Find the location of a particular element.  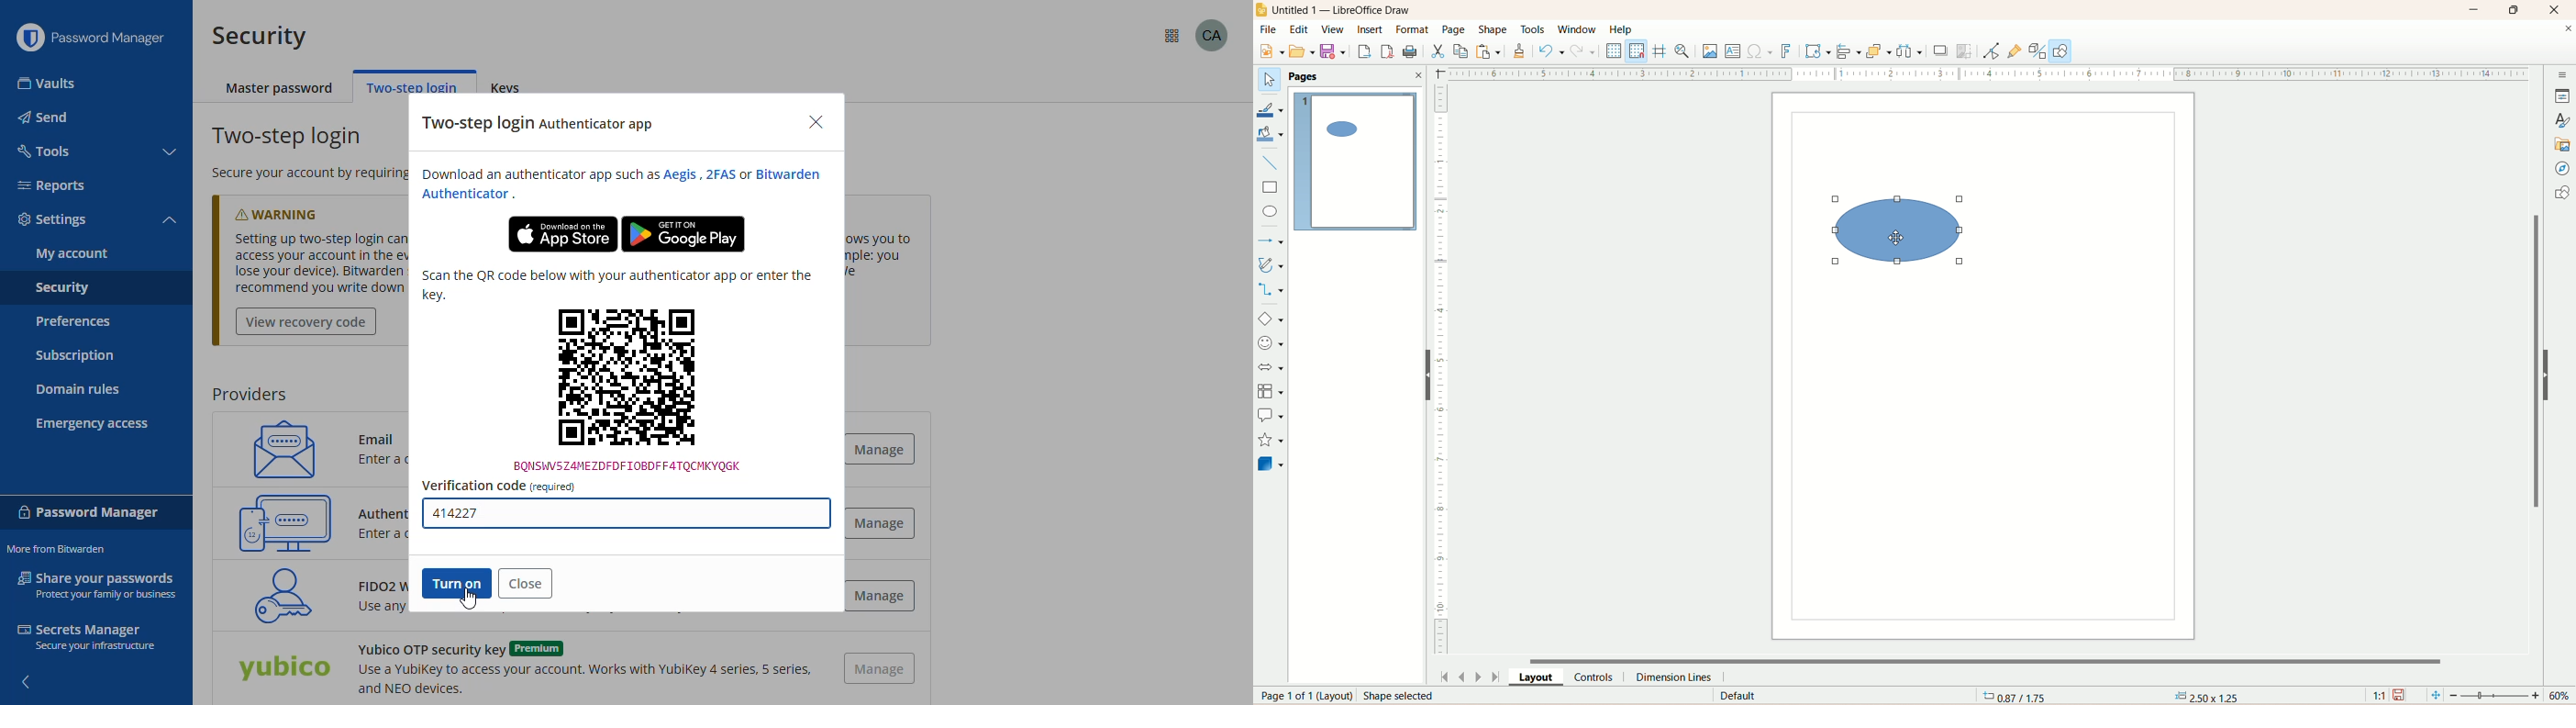

layout is located at coordinates (1539, 676).